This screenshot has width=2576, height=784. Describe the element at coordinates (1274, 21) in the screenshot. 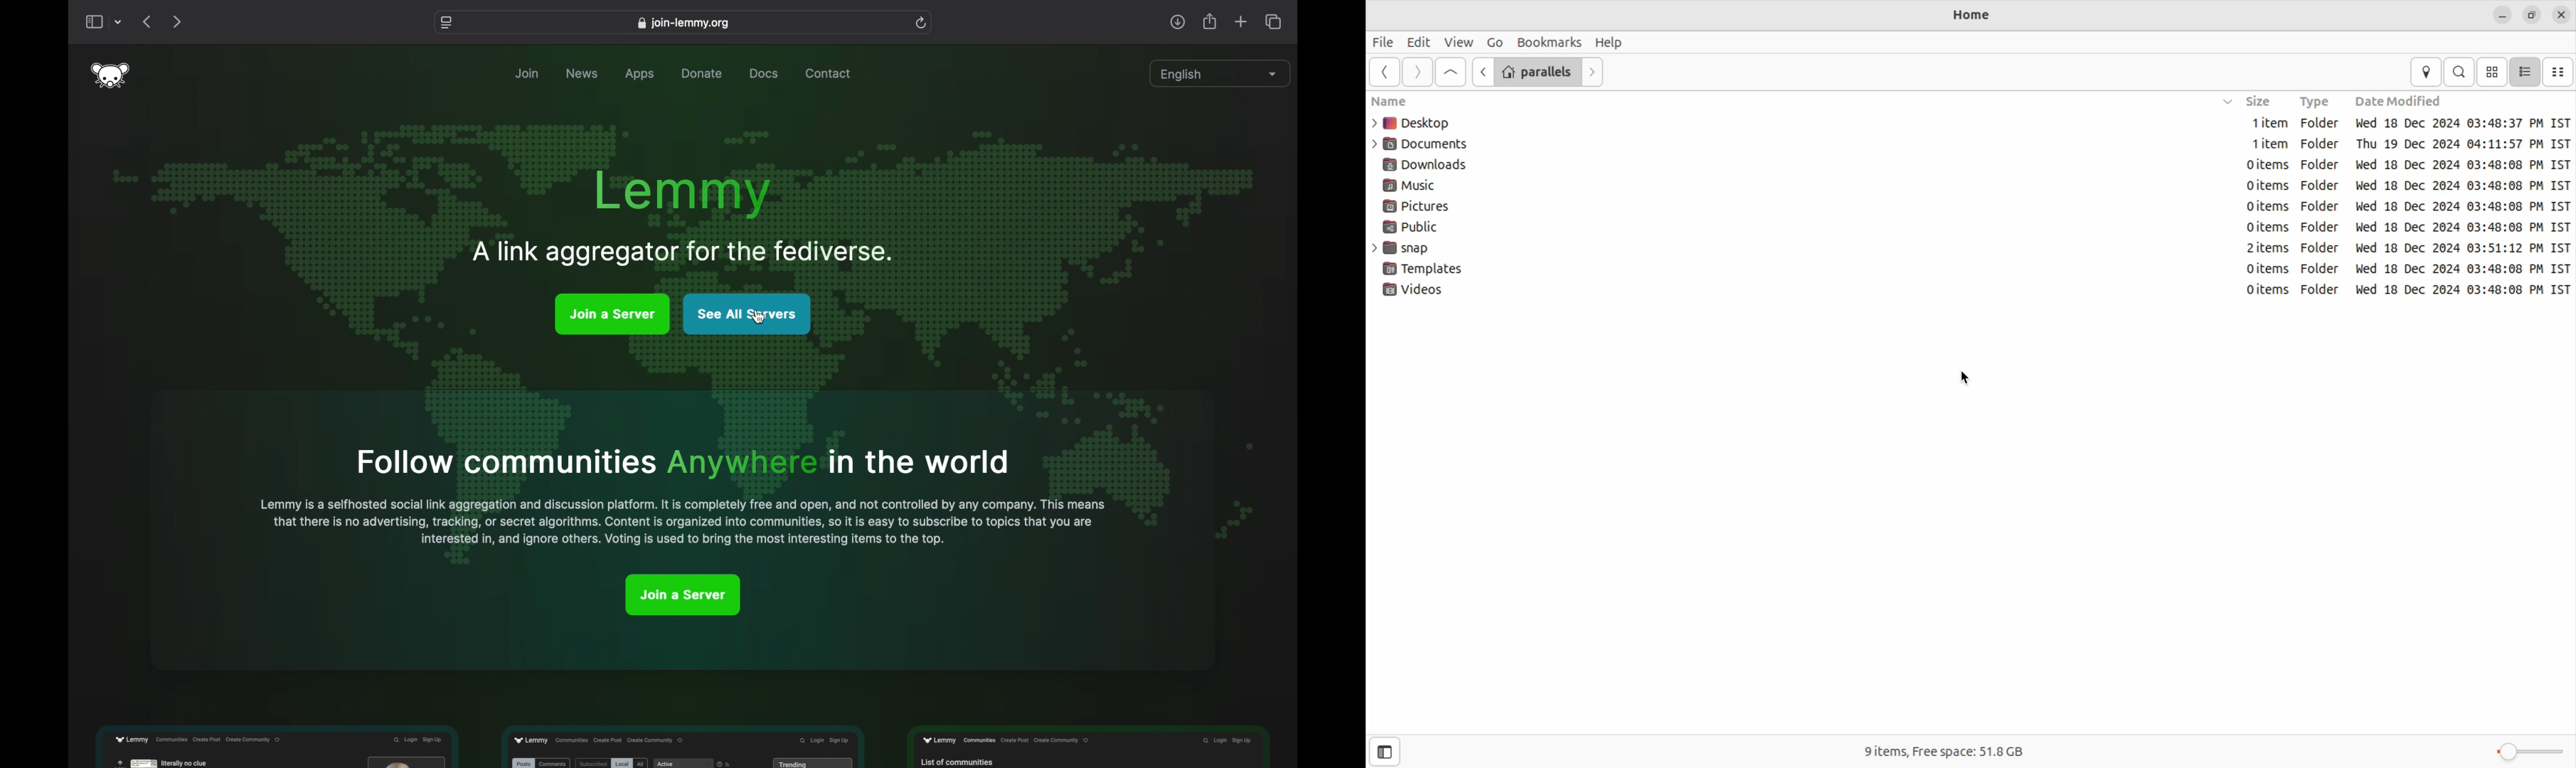

I see `show tab overview` at that location.